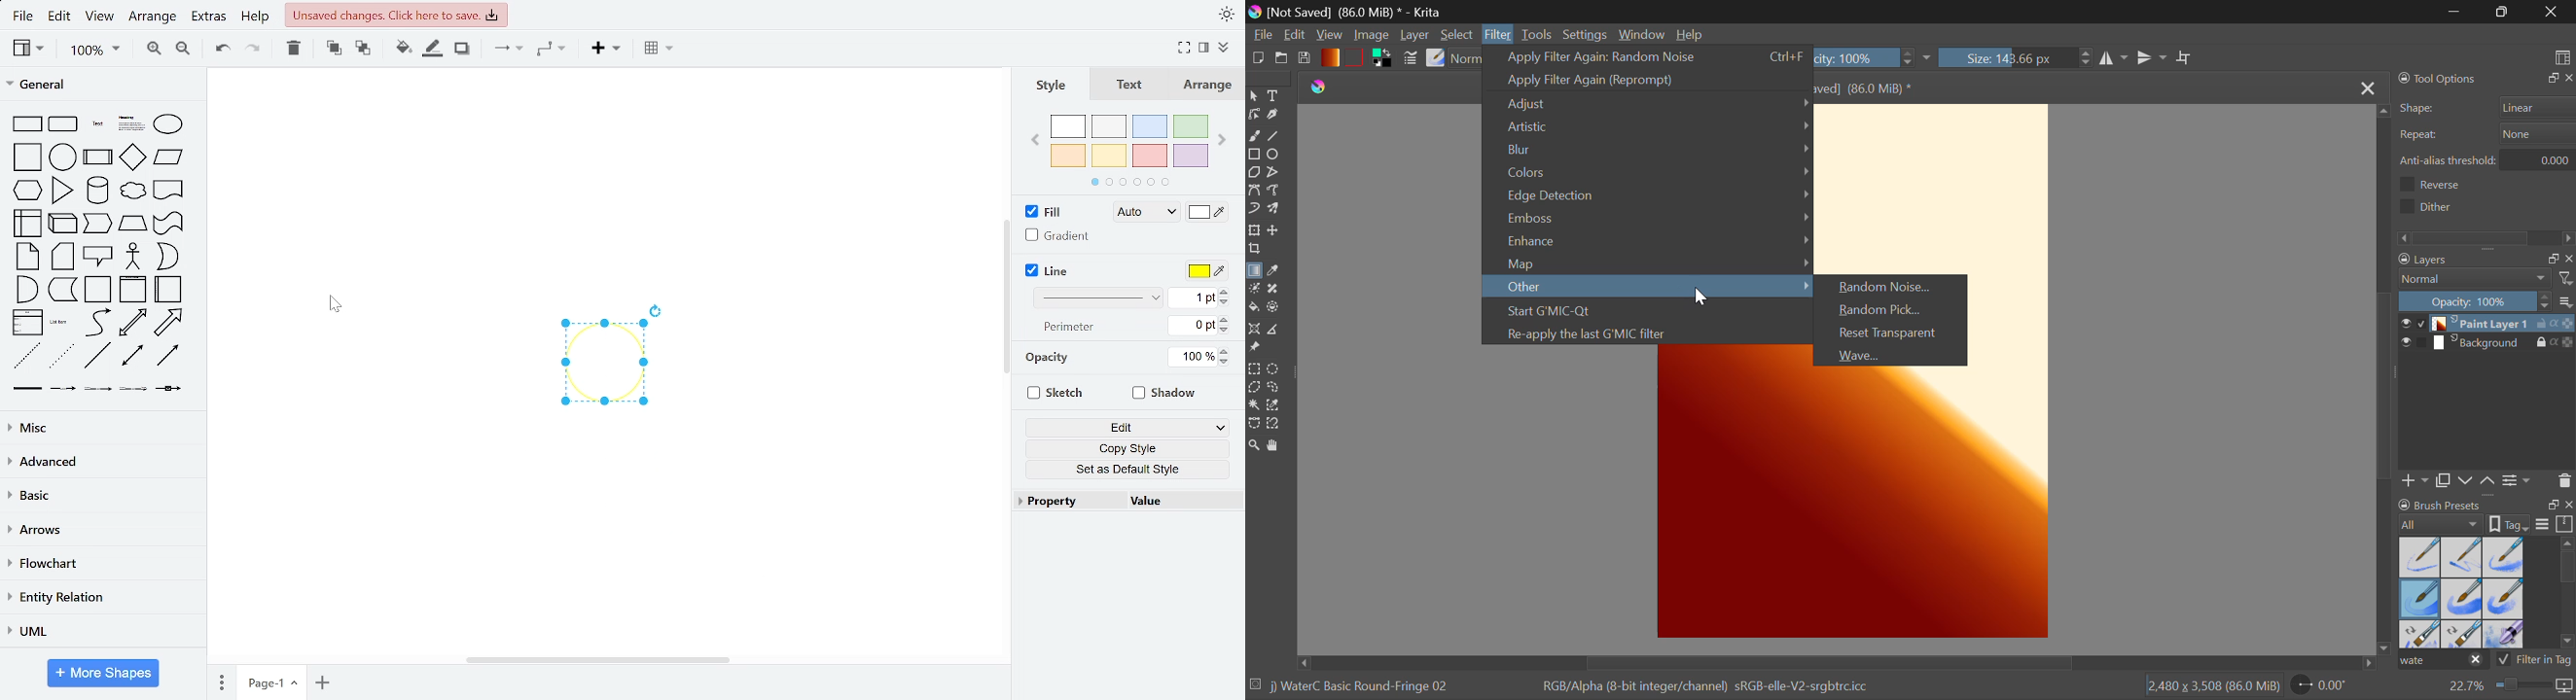 This screenshot has width=2576, height=700. I want to click on orange, so click(1068, 155).